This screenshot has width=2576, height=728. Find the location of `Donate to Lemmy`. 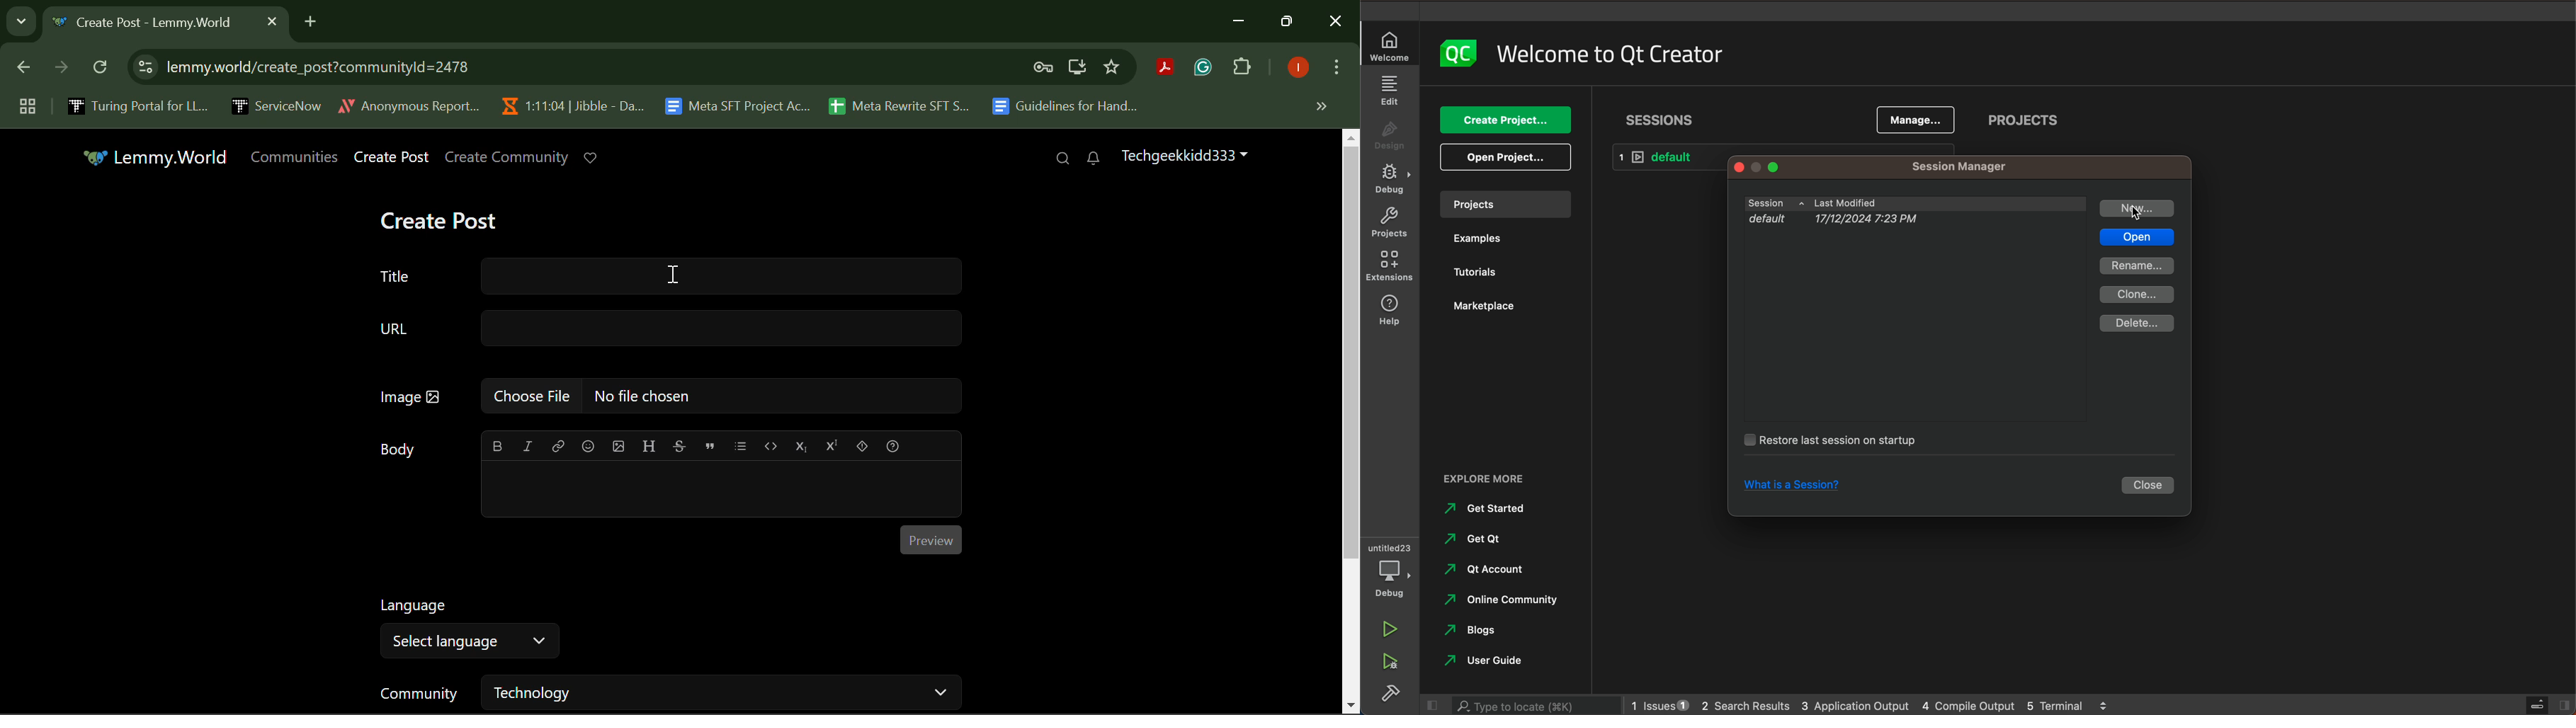

Donate to Lemmy is located at coordinates (592, 158).